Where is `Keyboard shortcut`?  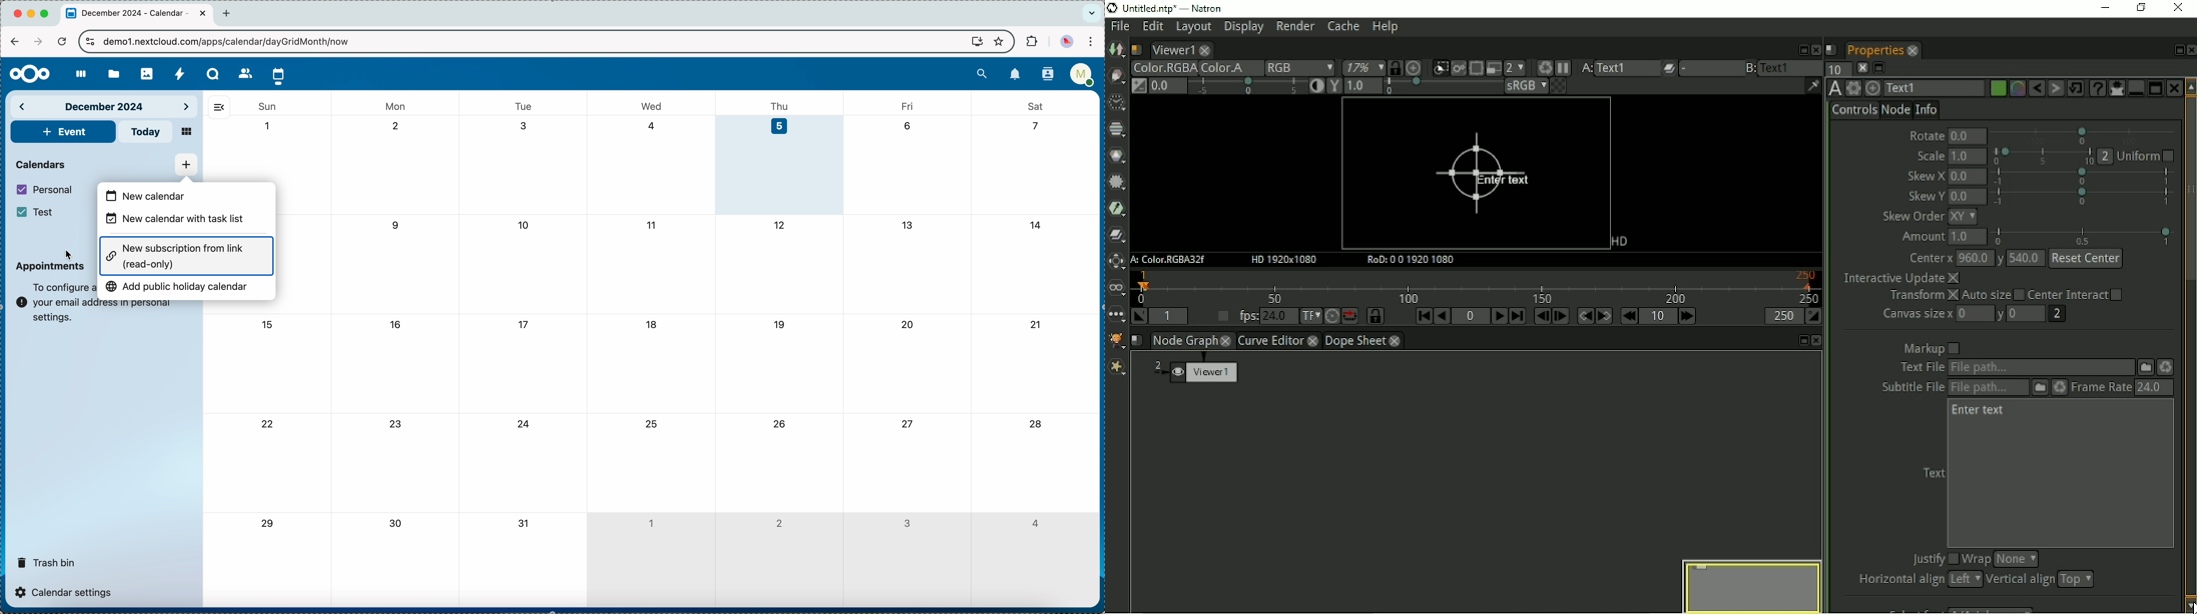
Keyboard shortcut is located at coordinates (1542, 67).